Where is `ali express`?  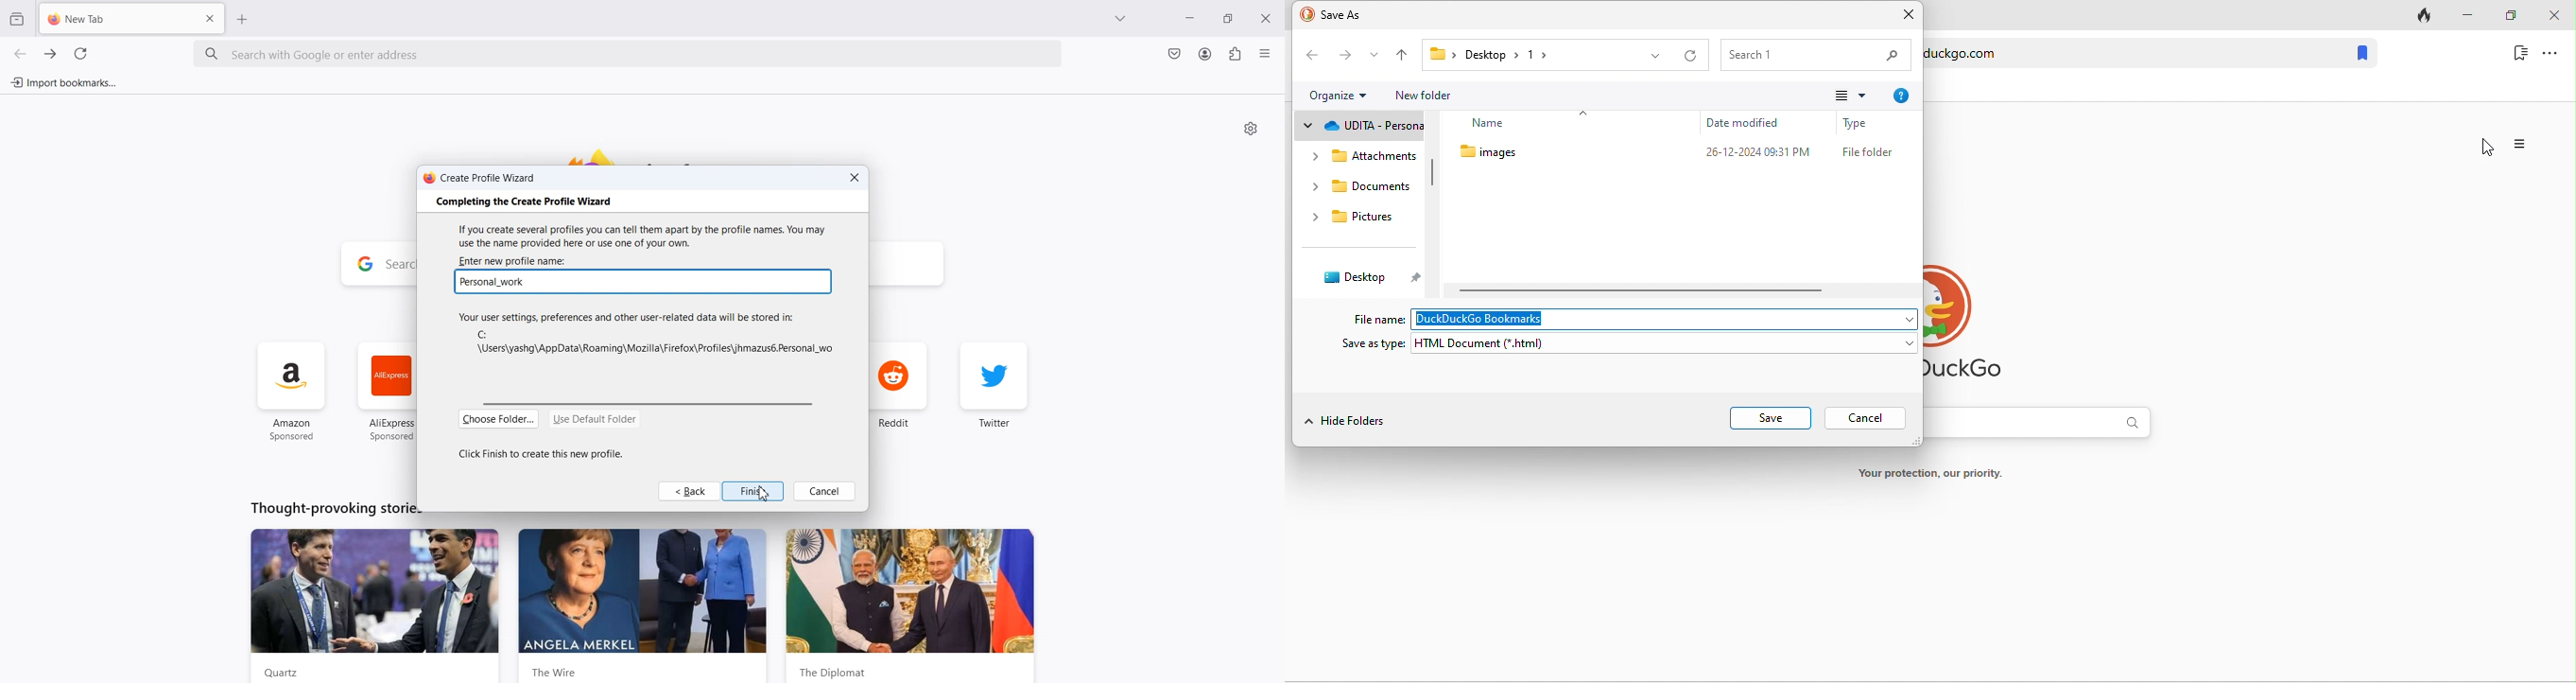 ali express is located at coordinates (388, 390).